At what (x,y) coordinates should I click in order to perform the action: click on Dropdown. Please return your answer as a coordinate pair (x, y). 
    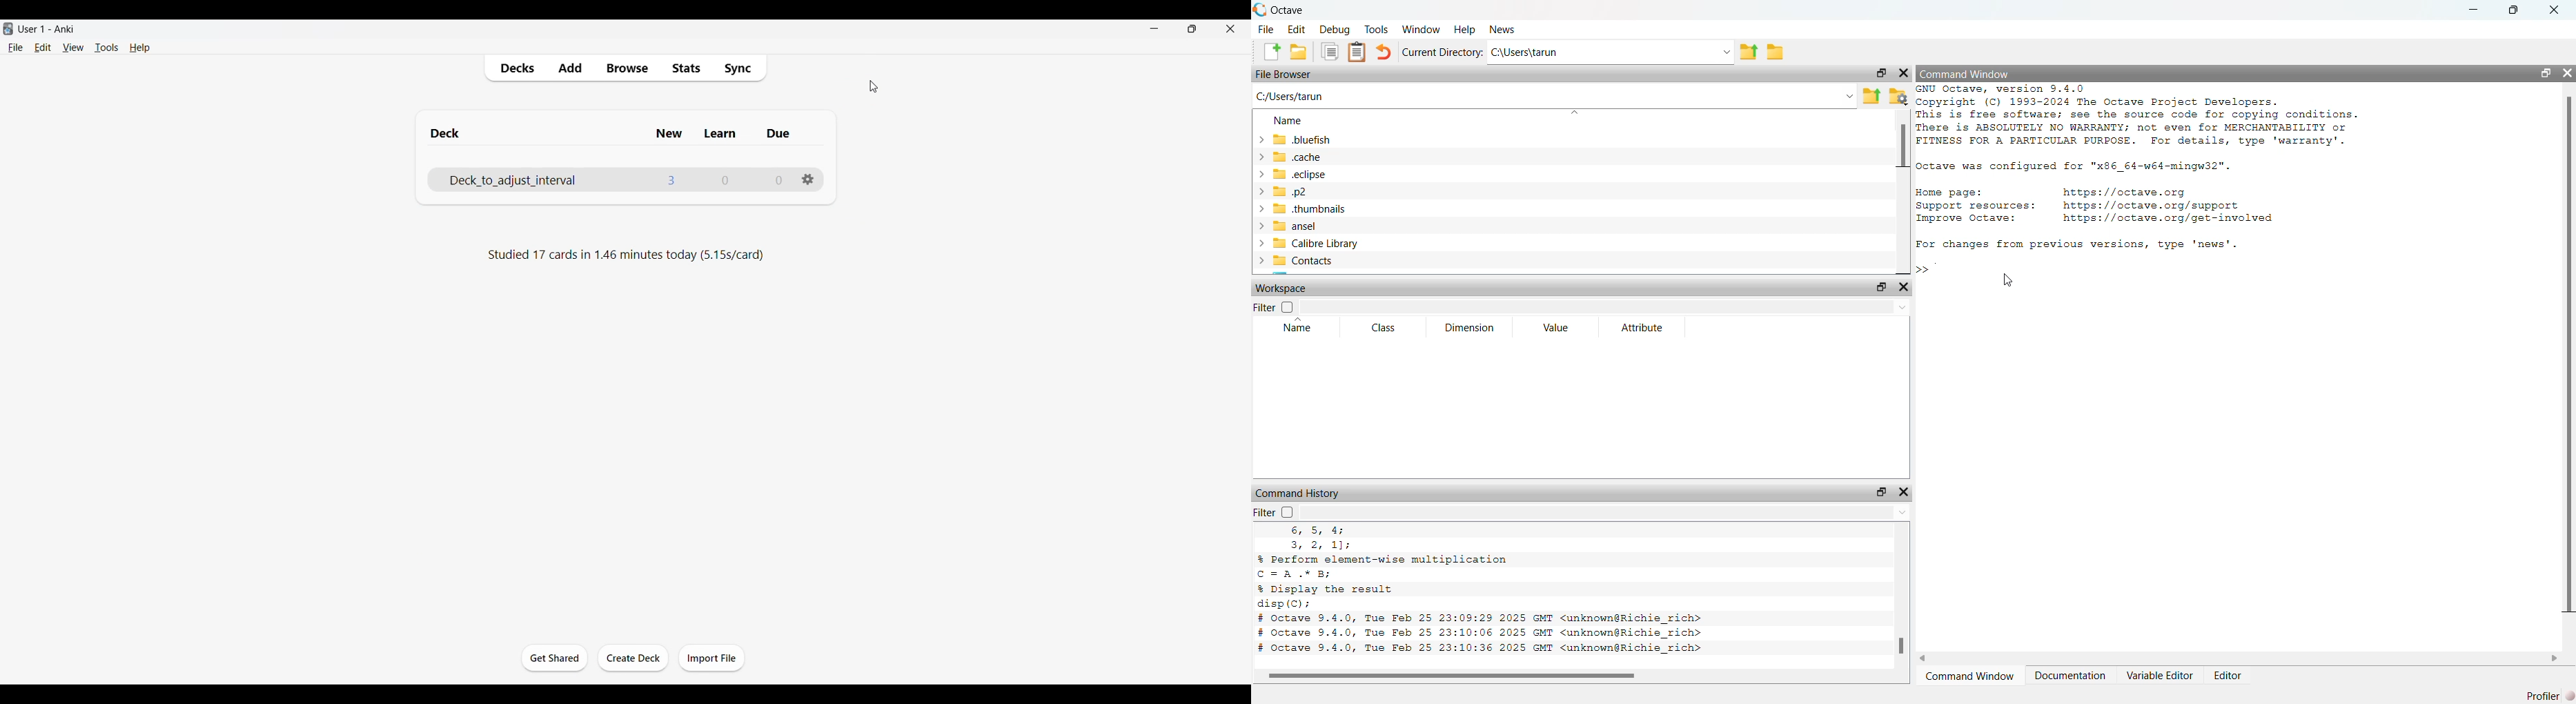
    Looking at the image, I should click on (1604, 306).